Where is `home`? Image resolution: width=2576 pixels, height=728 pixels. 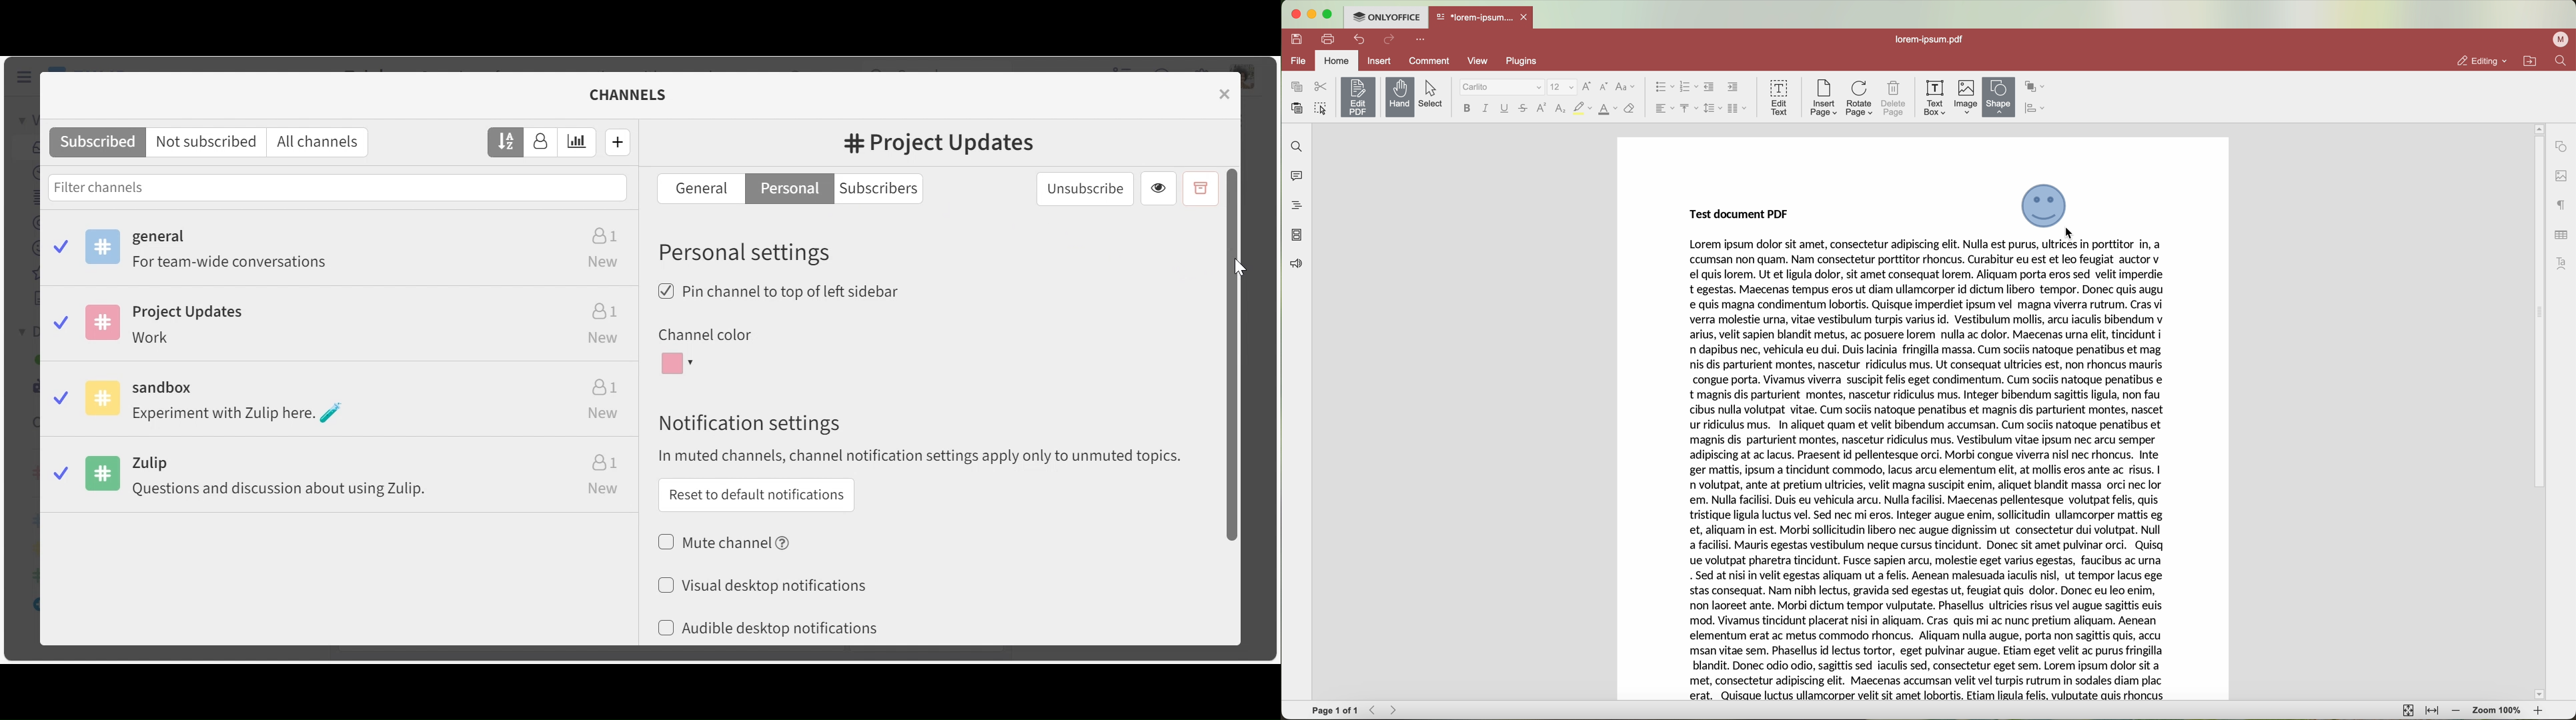
home is located at coordinates (1338, 60).